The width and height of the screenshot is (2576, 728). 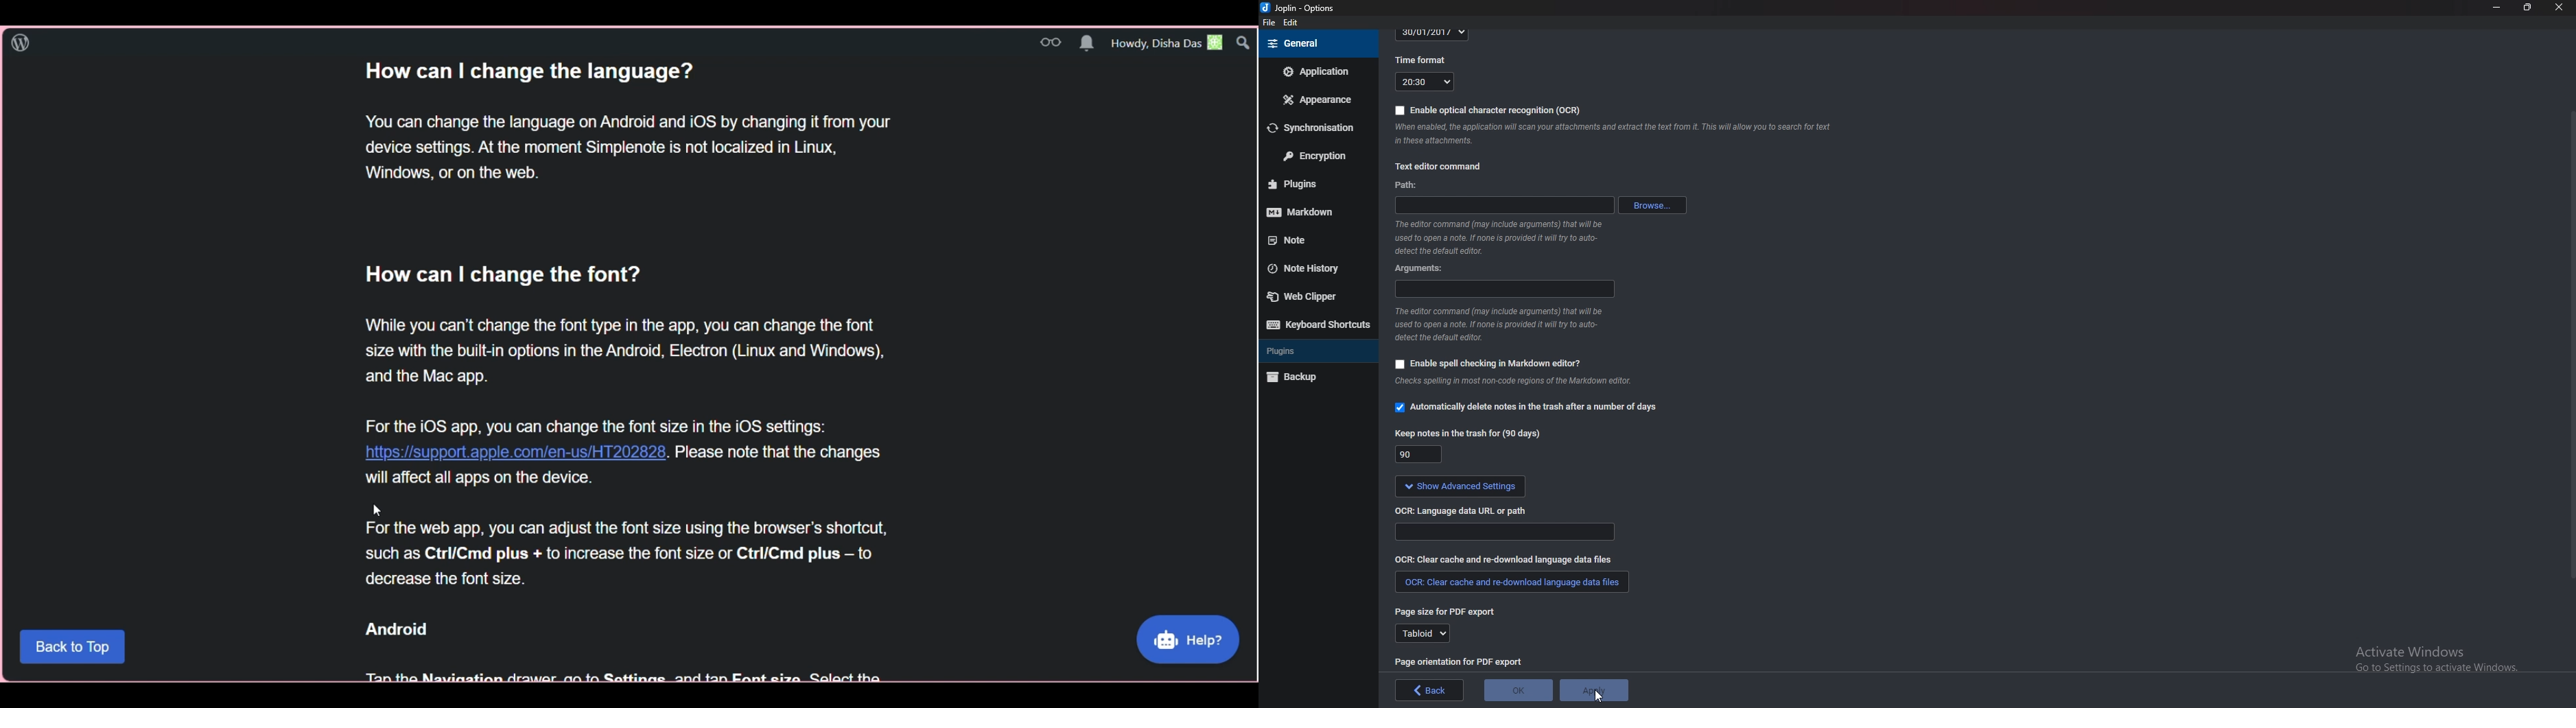 What do you see at coordinates (1270, 23) in the screenshot?
I see `File` at bounding box center [1270, 23].